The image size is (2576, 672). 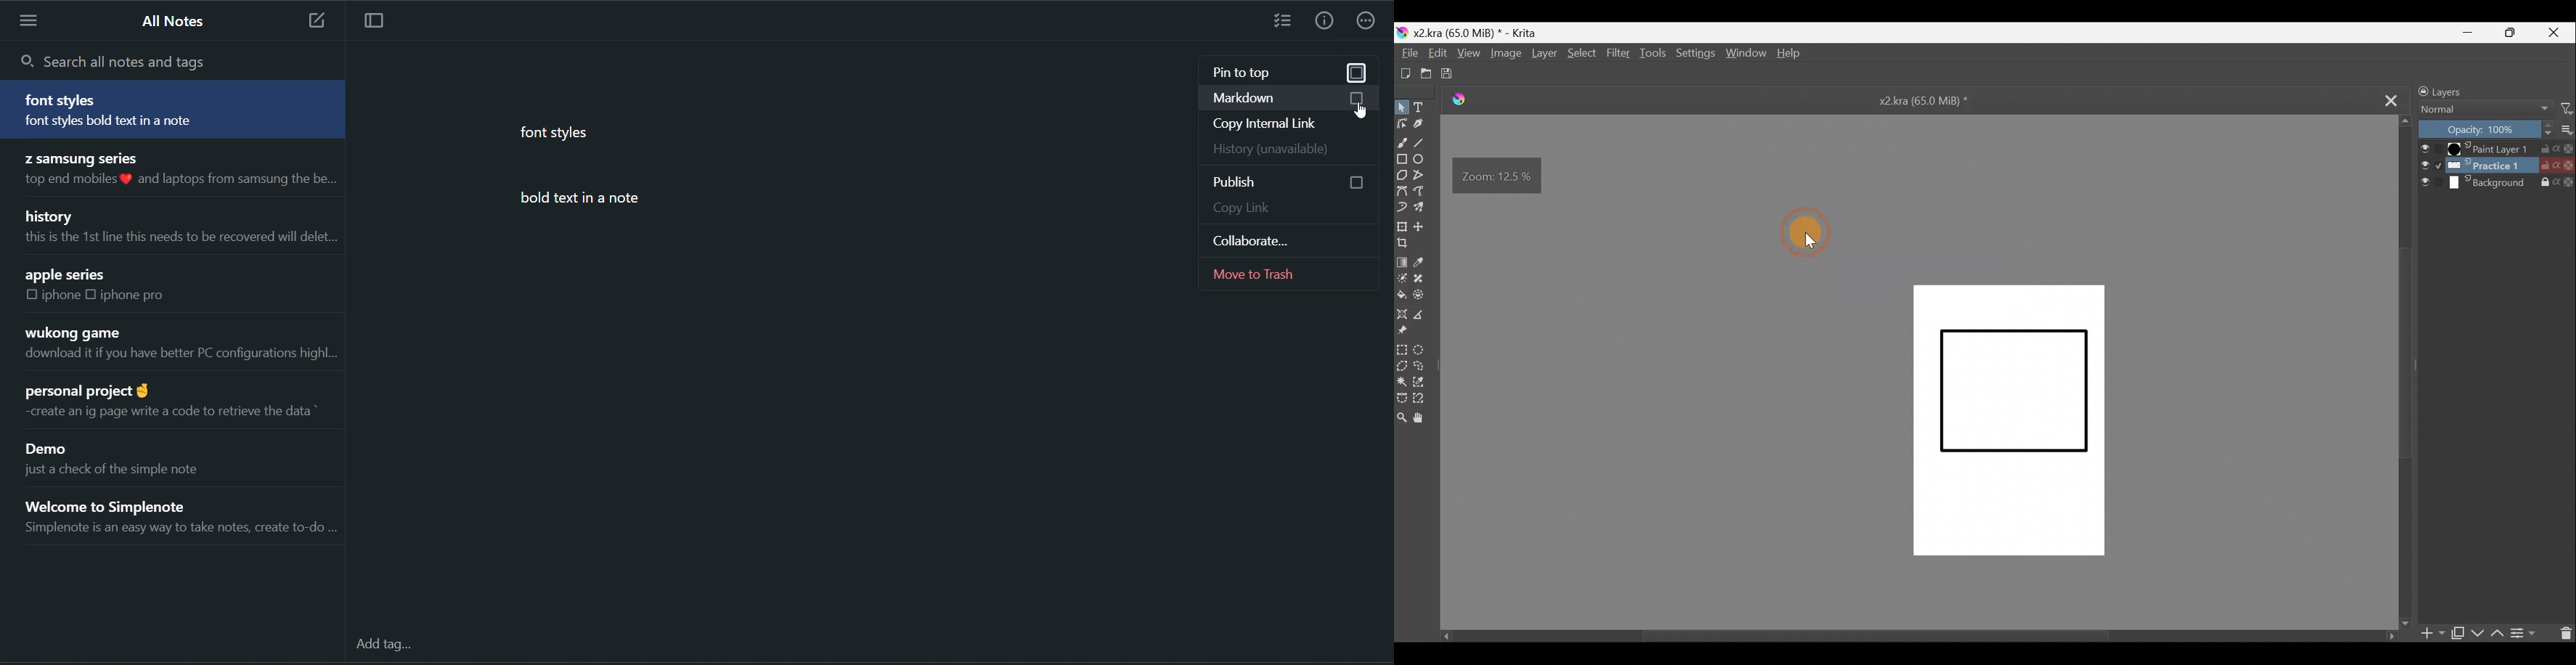 What do you see at coordinates (1908, 640) in the screenshot?
I see `Scroll bar` at bounding box center [1908, 640].